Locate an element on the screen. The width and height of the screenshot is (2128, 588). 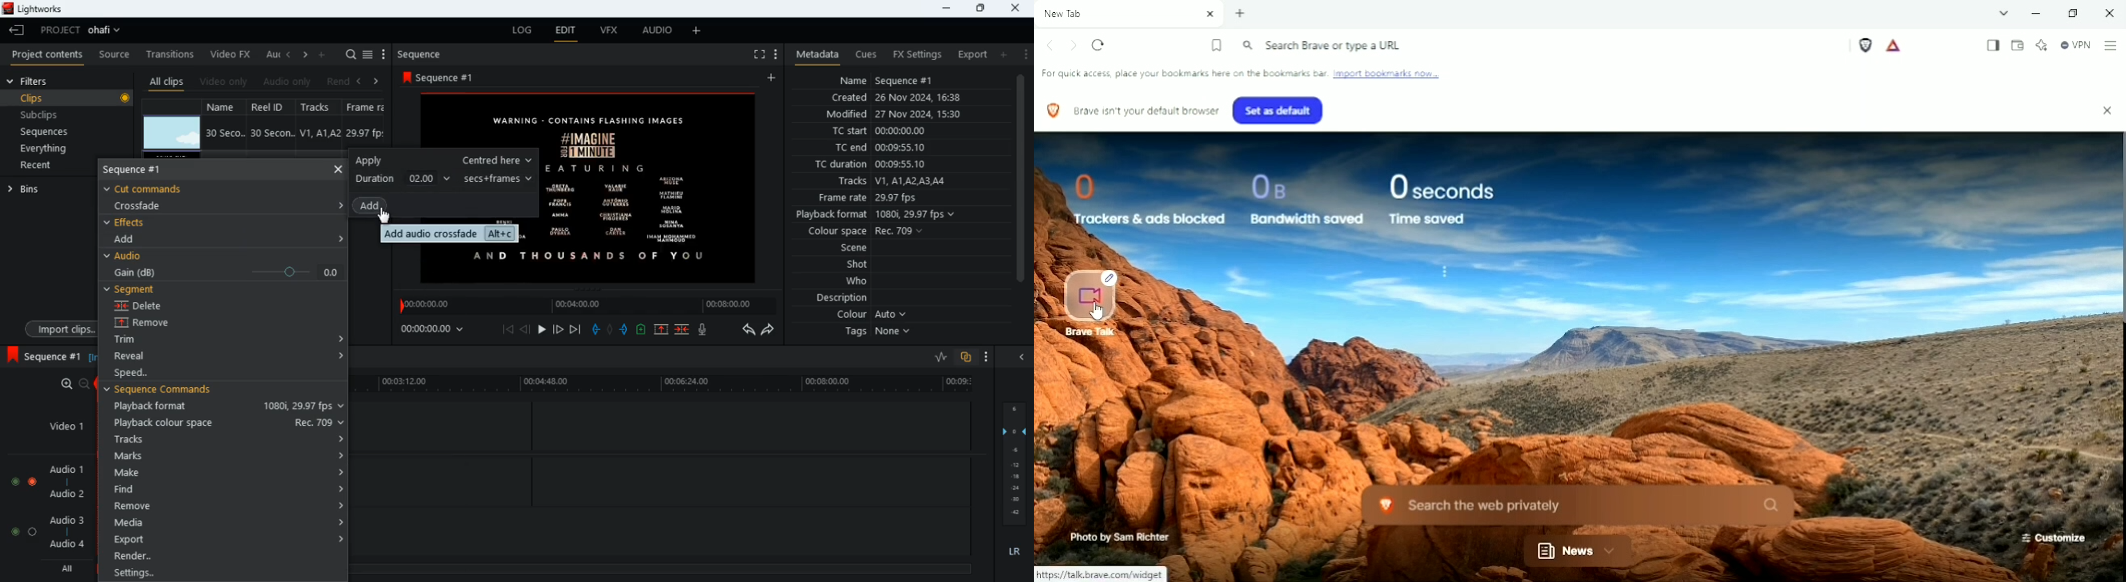
more is located at coordinates (774, 53).